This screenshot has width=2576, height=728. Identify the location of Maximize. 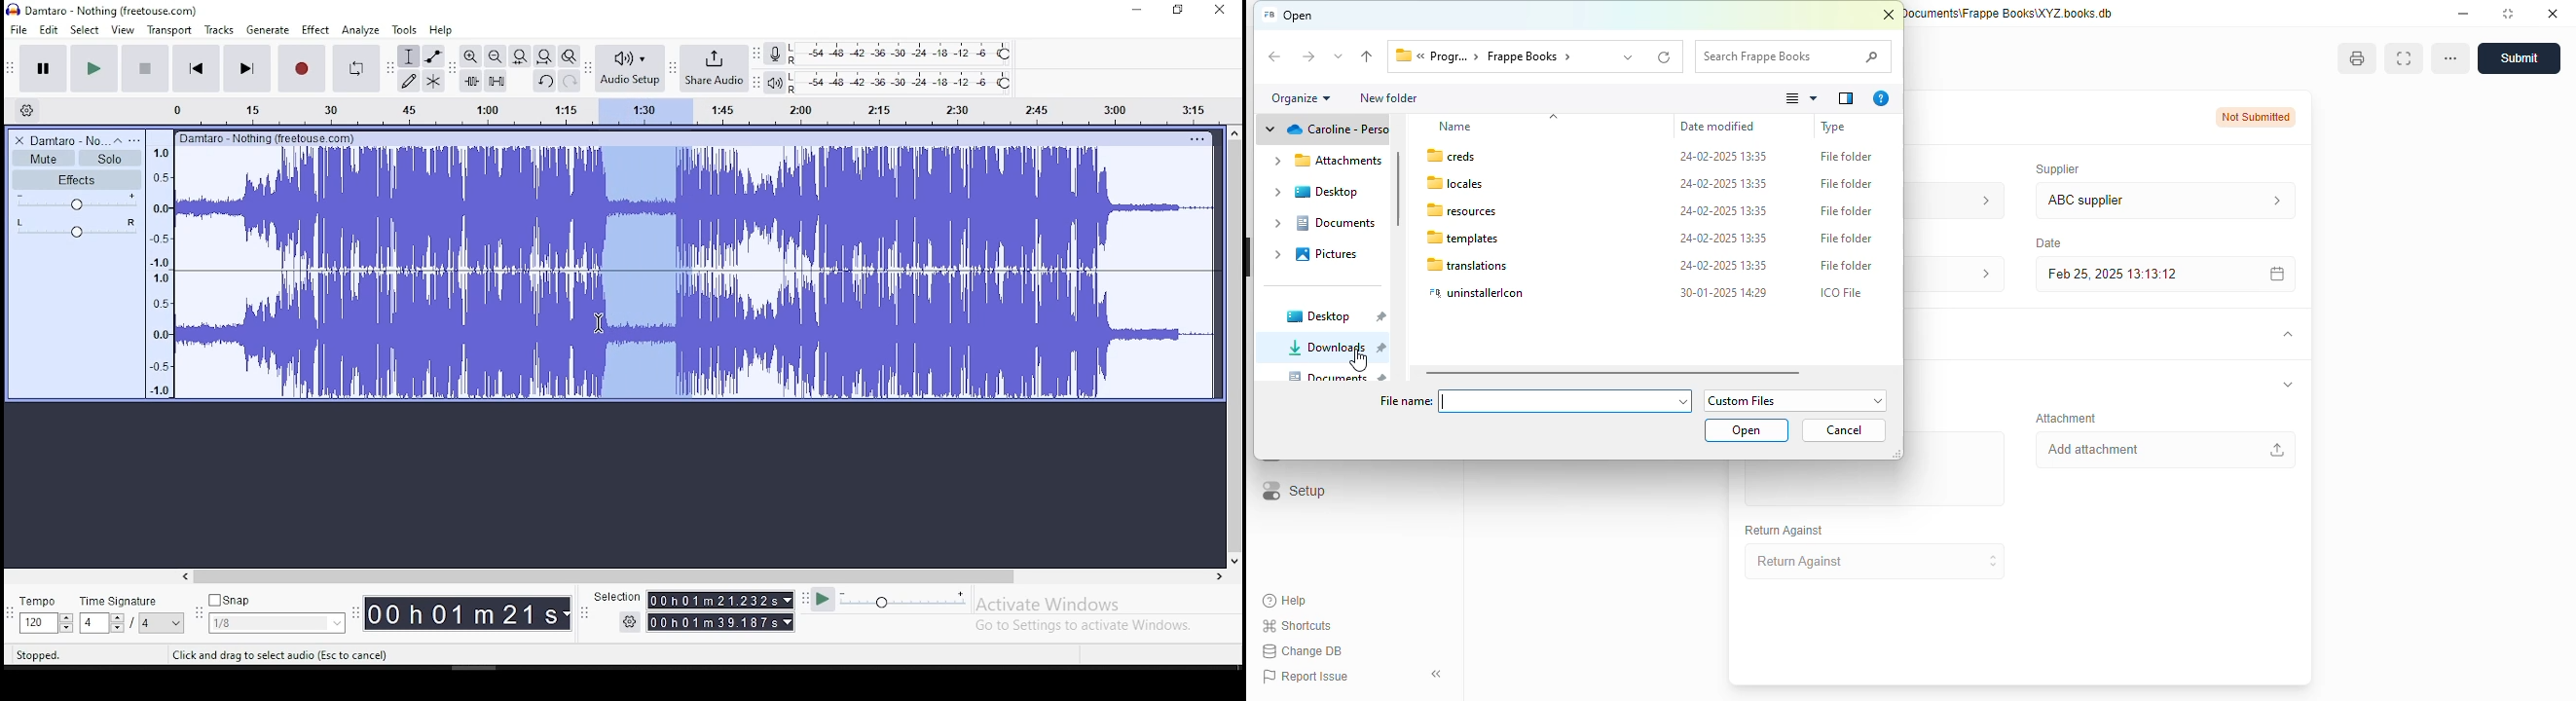
(1178, 10).